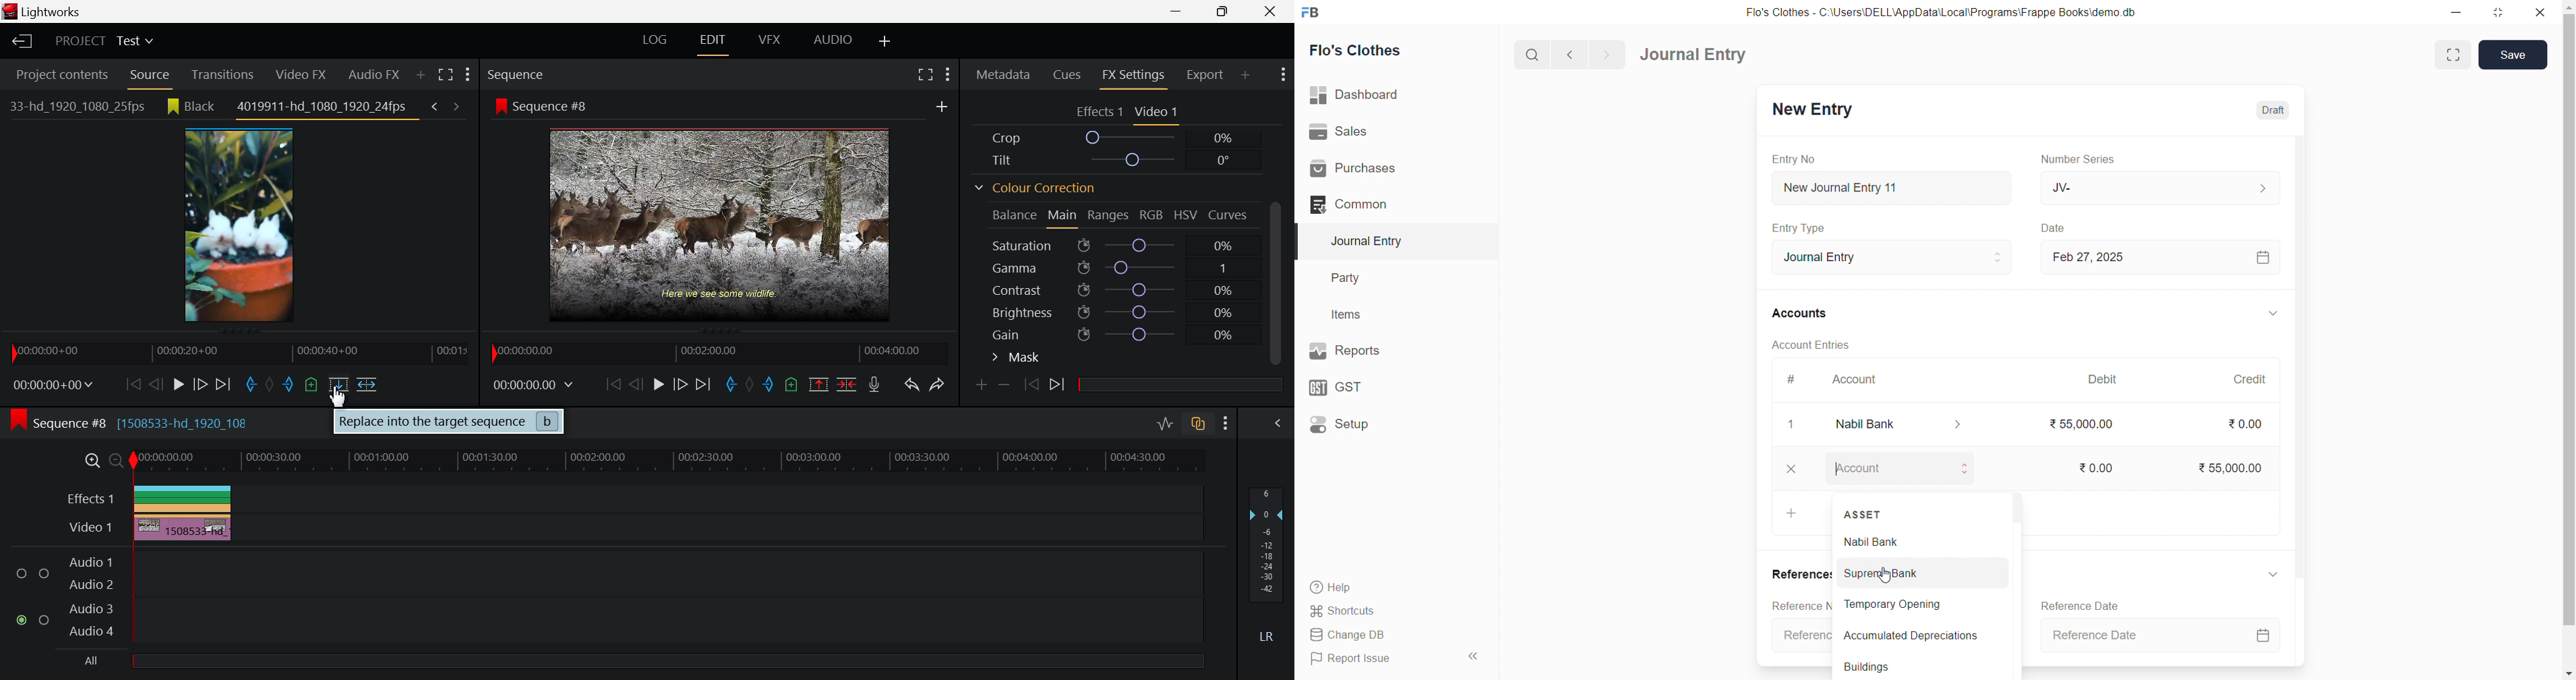 This screenshot has width=2576, height=700. What do you see at coordinates (450, 424) in the screenshot?
I see `Replace into the target sequence` at bounding box center [450, 424].